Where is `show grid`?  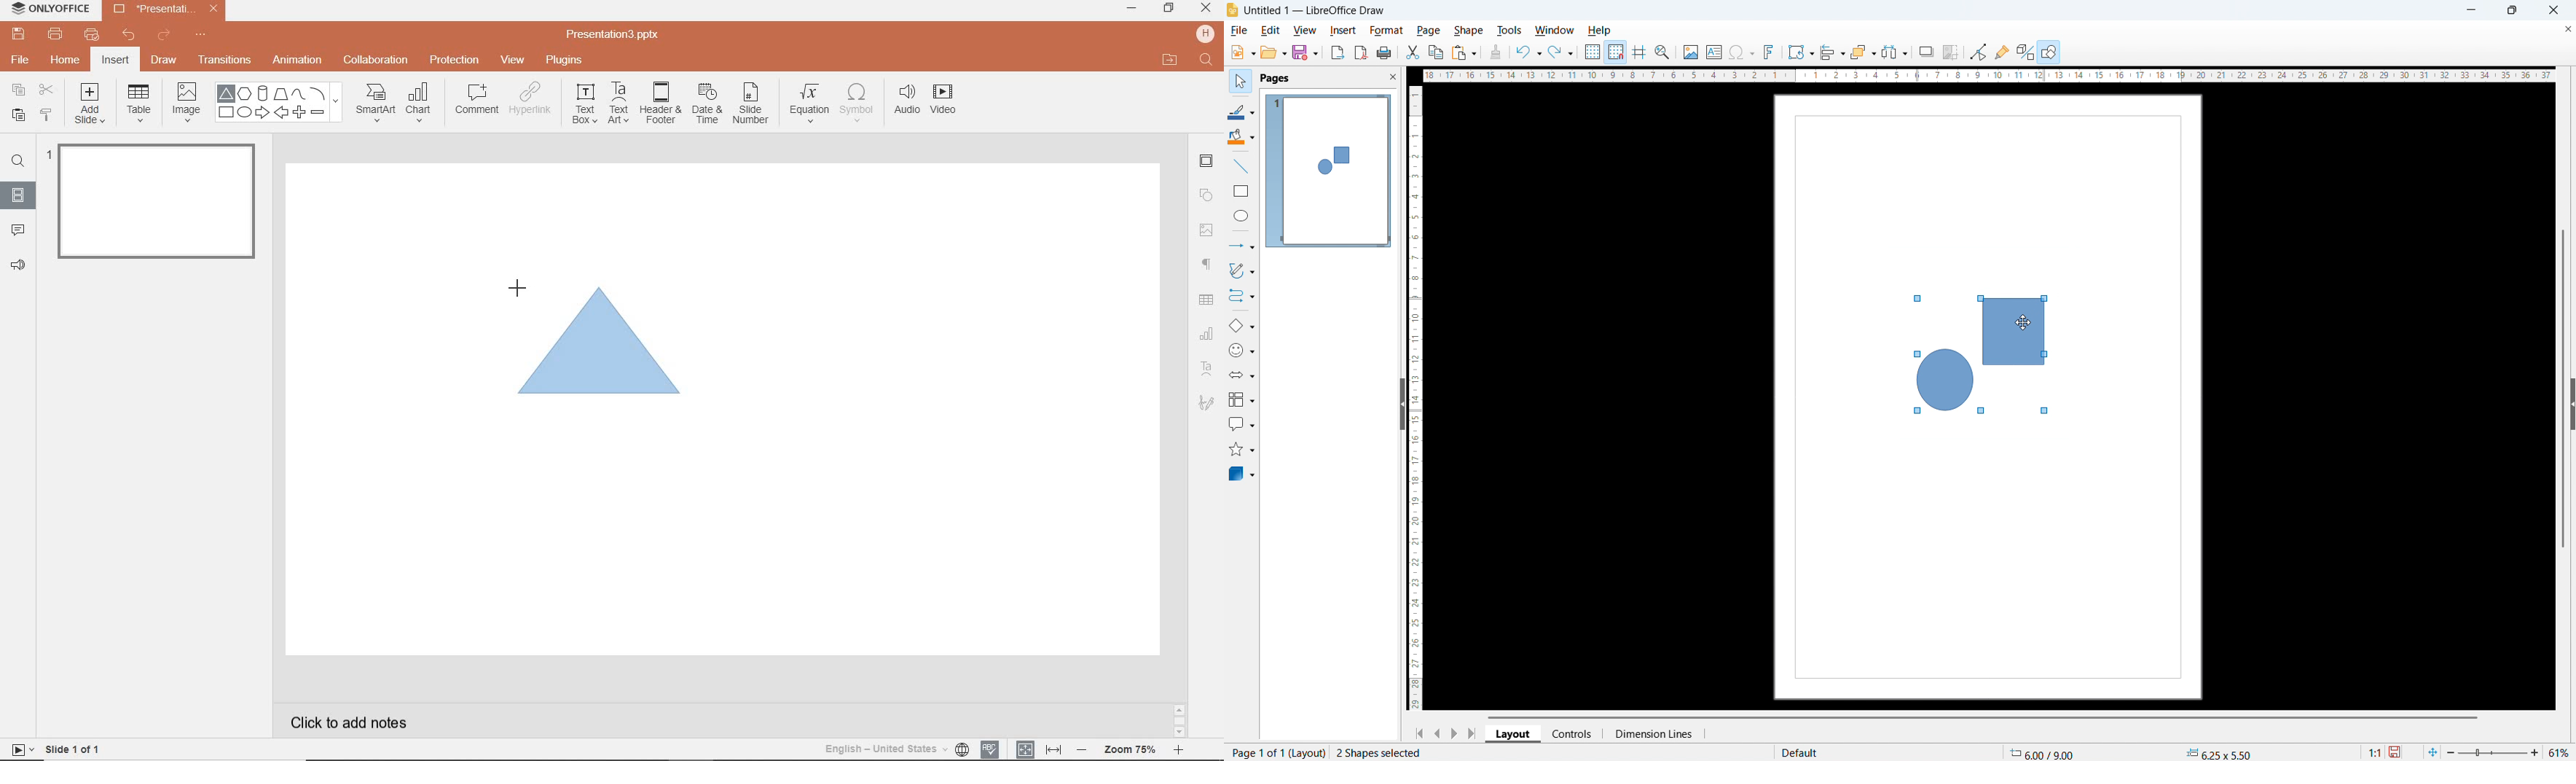 show grid is located at coordinates (1592, 52).